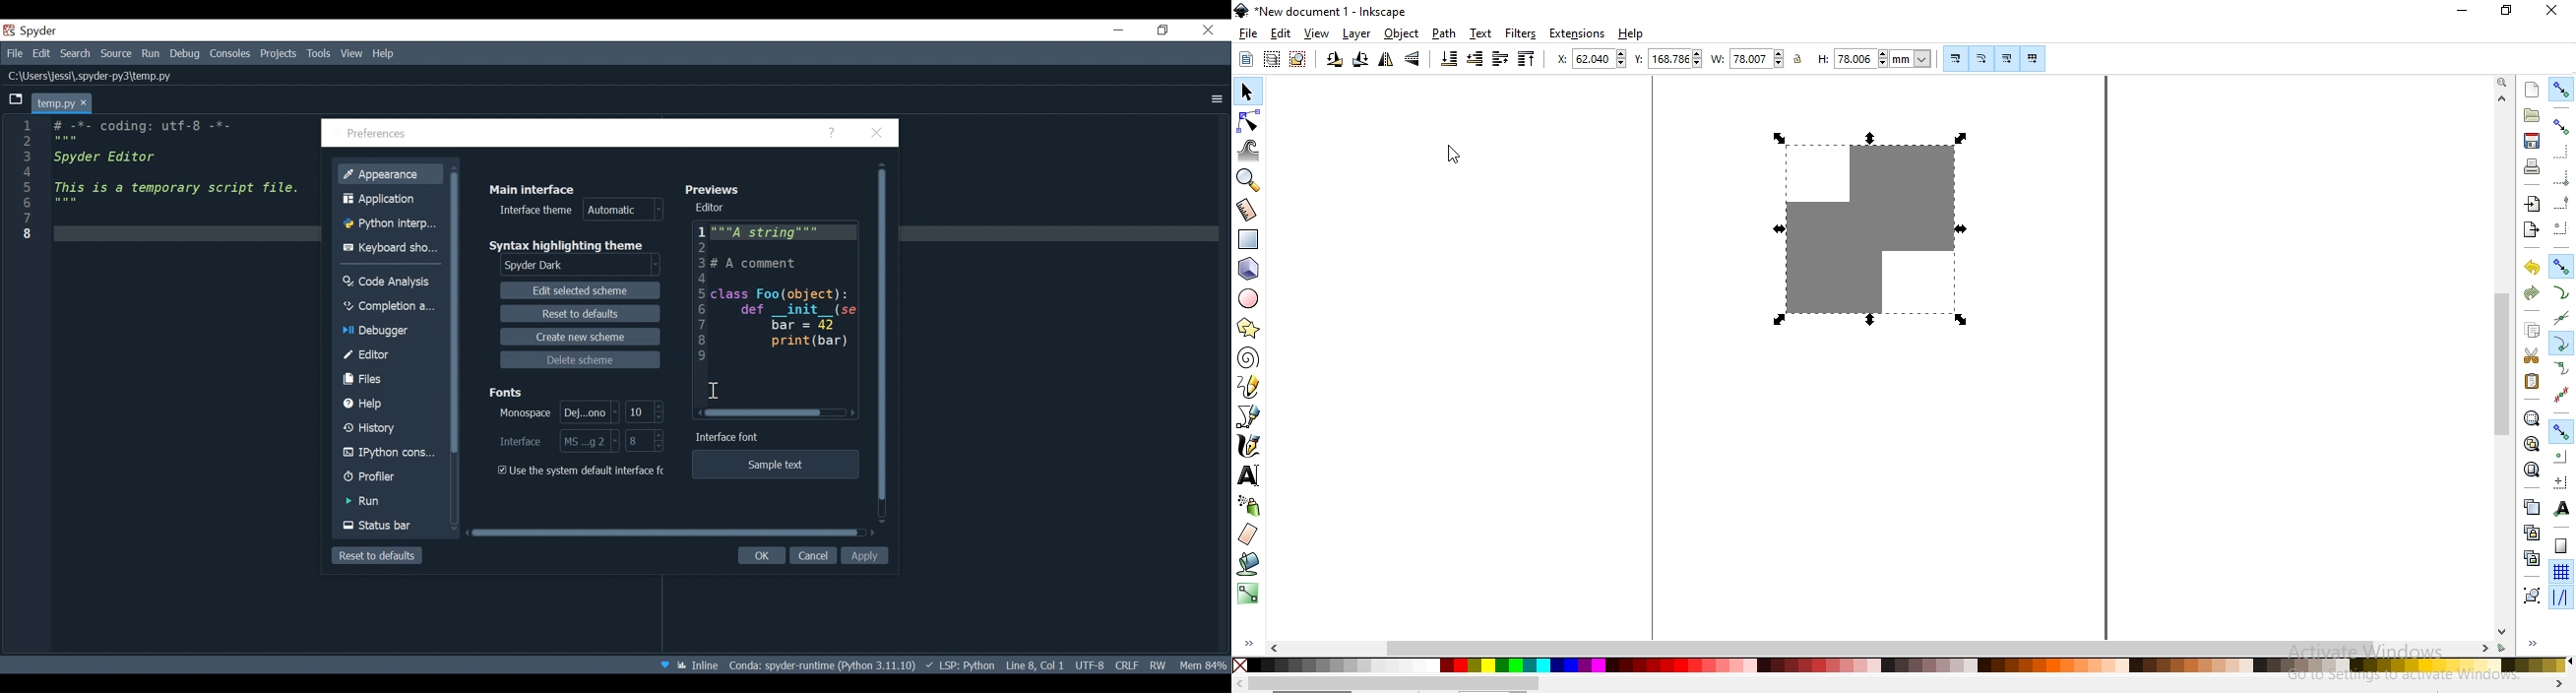  I want to click on print document, so click(2533, 166).